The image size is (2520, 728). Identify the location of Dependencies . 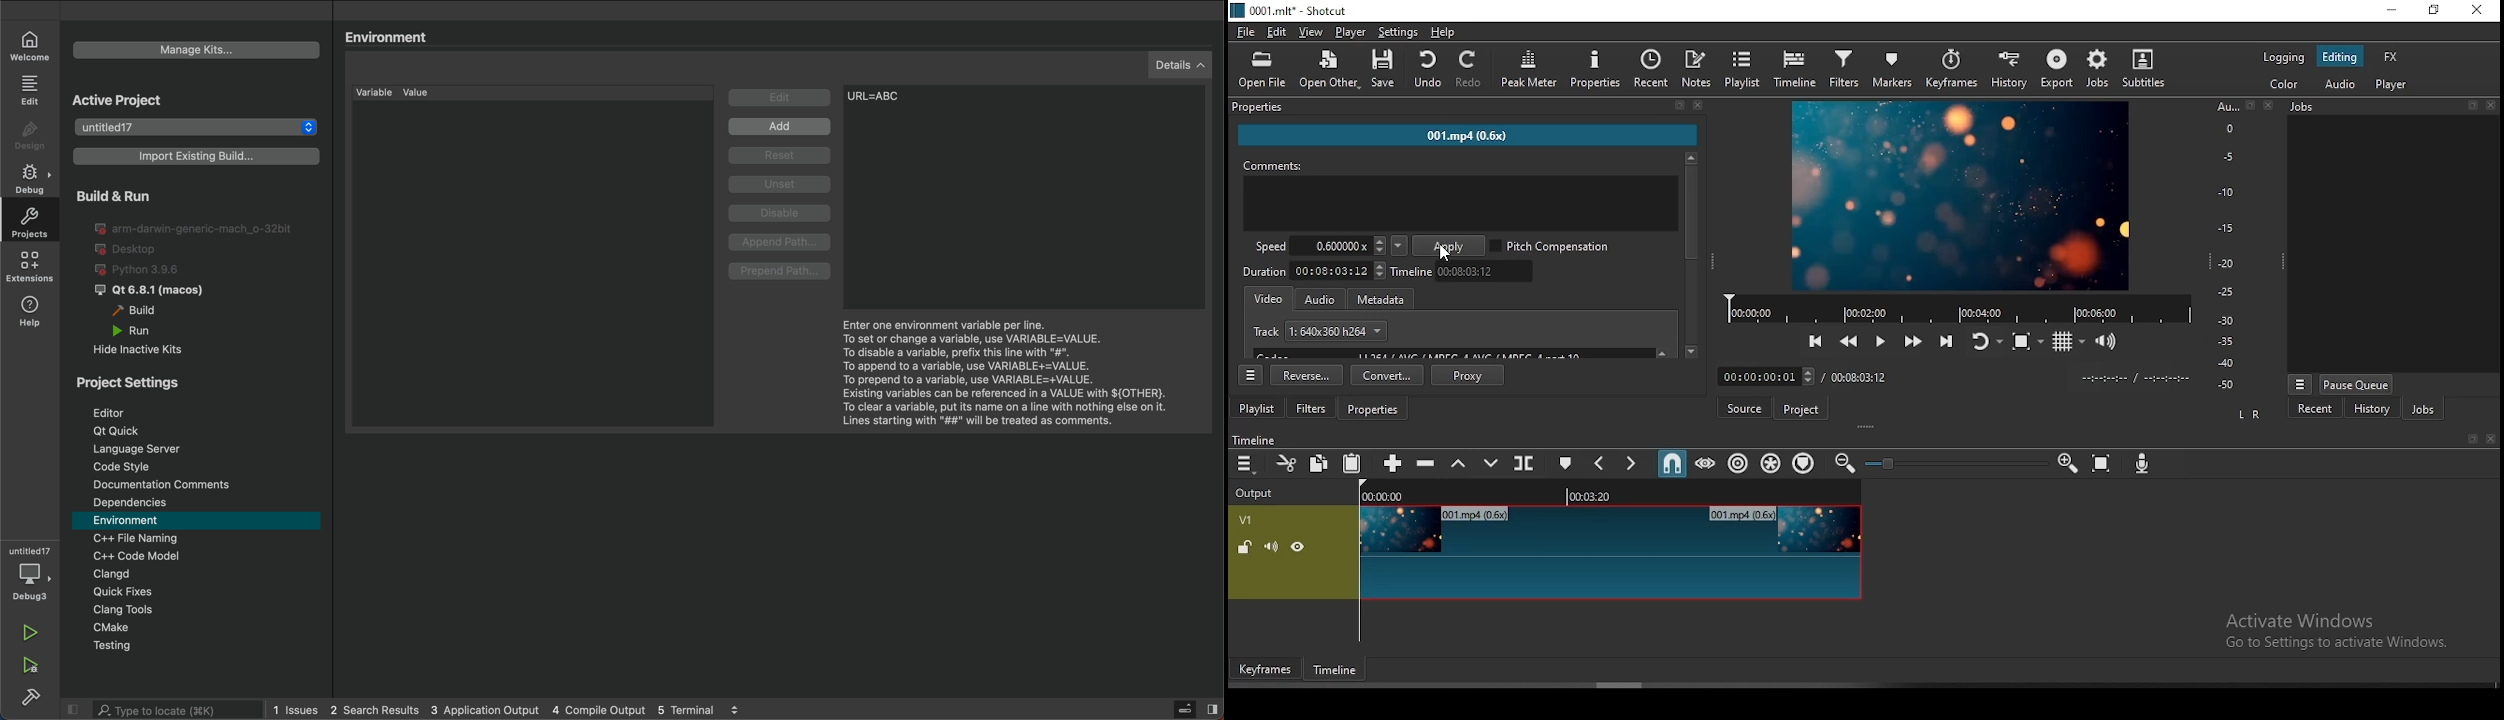
(199, 503).